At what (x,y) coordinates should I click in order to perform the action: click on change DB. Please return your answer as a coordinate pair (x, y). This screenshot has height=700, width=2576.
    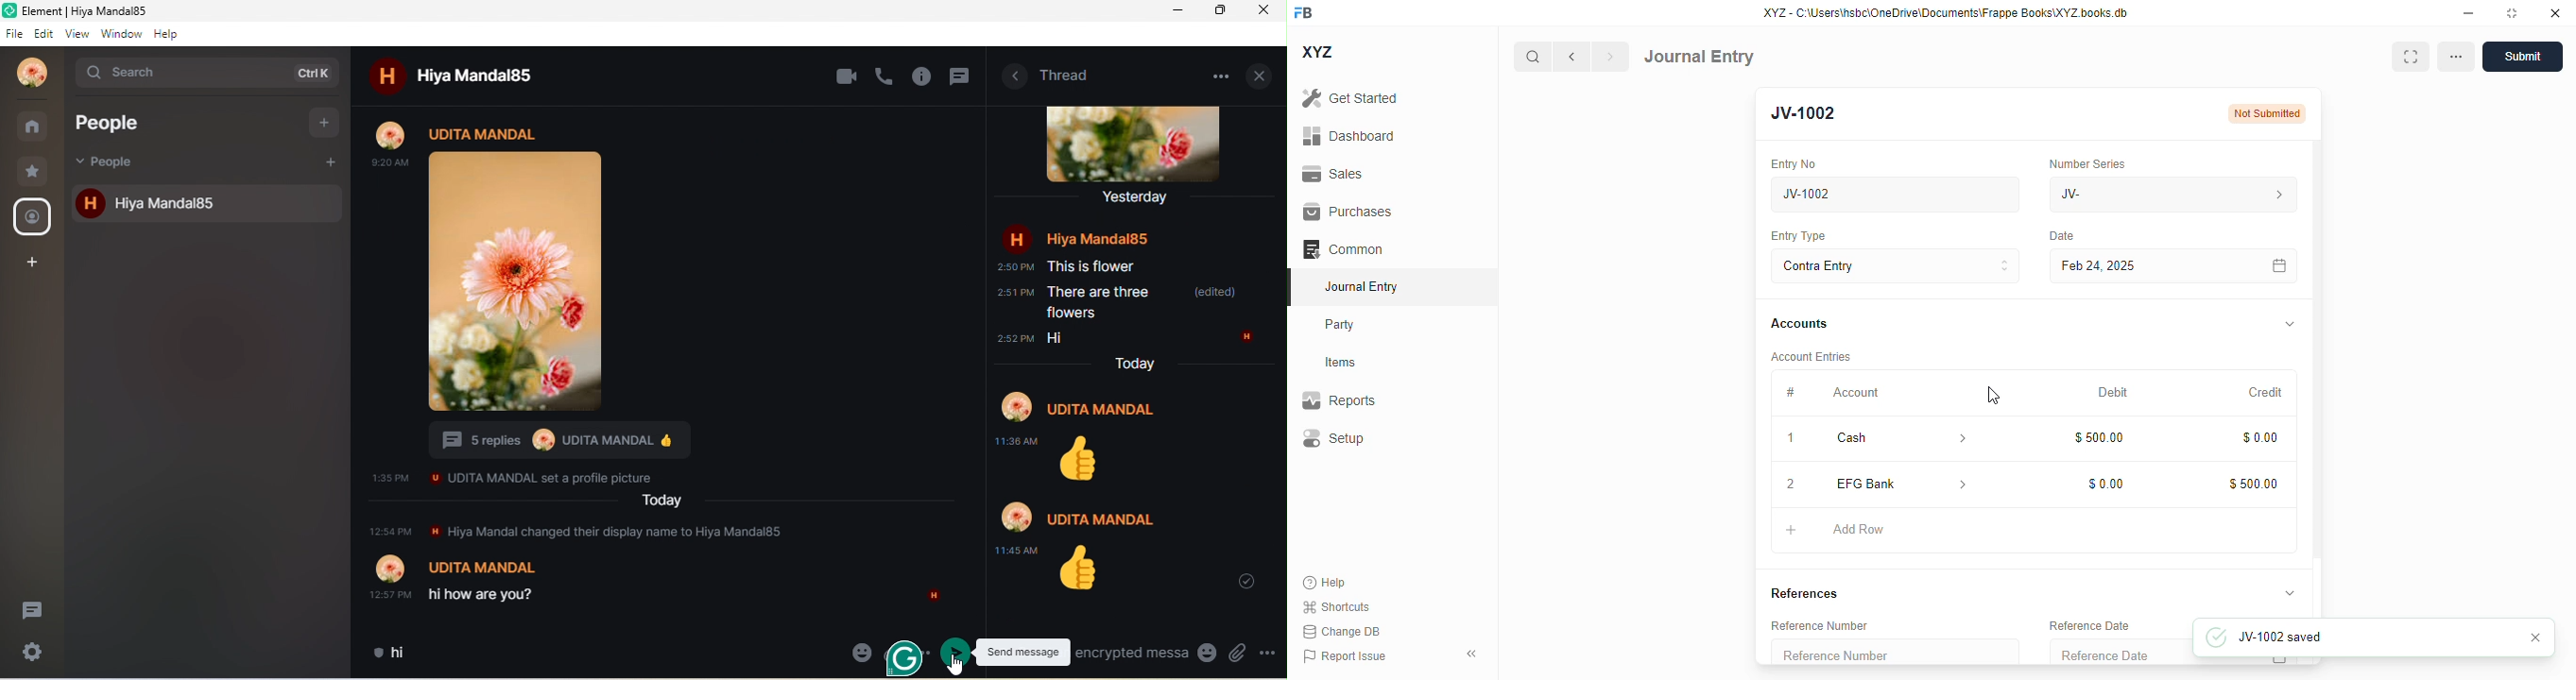
    Looking at the image, I should click on (1341, 631).